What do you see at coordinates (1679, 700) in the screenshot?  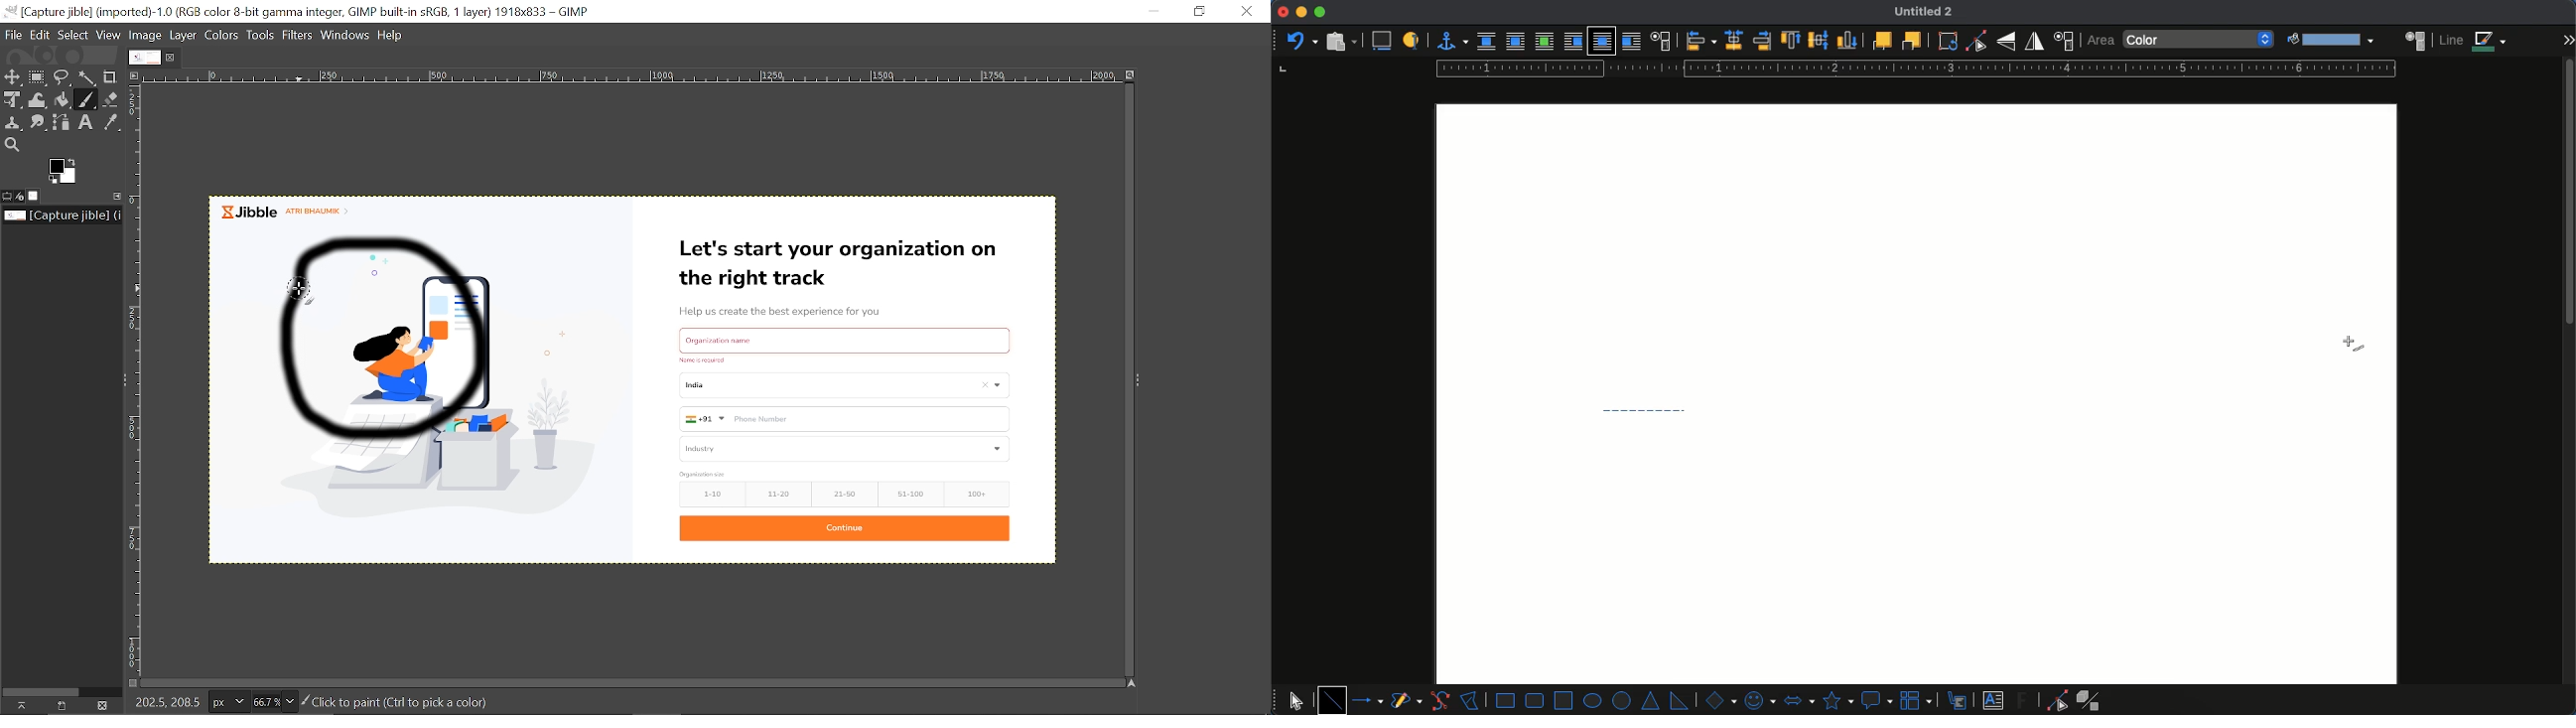 I see `right triangle` at bounding box center [1679, 700].